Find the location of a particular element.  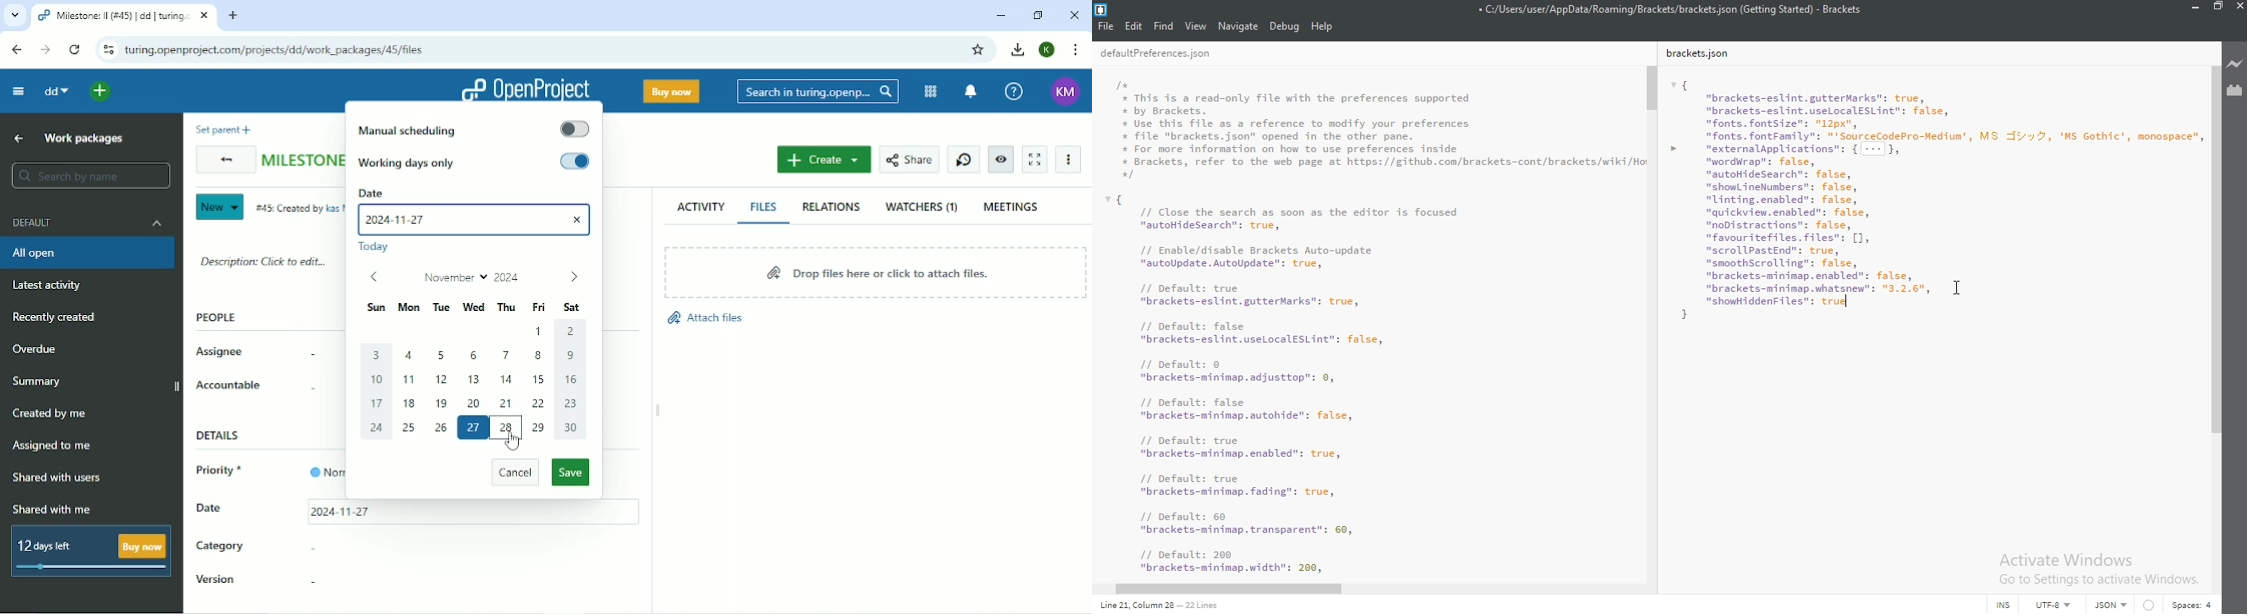

KM is located at coordinates (1067, 91).